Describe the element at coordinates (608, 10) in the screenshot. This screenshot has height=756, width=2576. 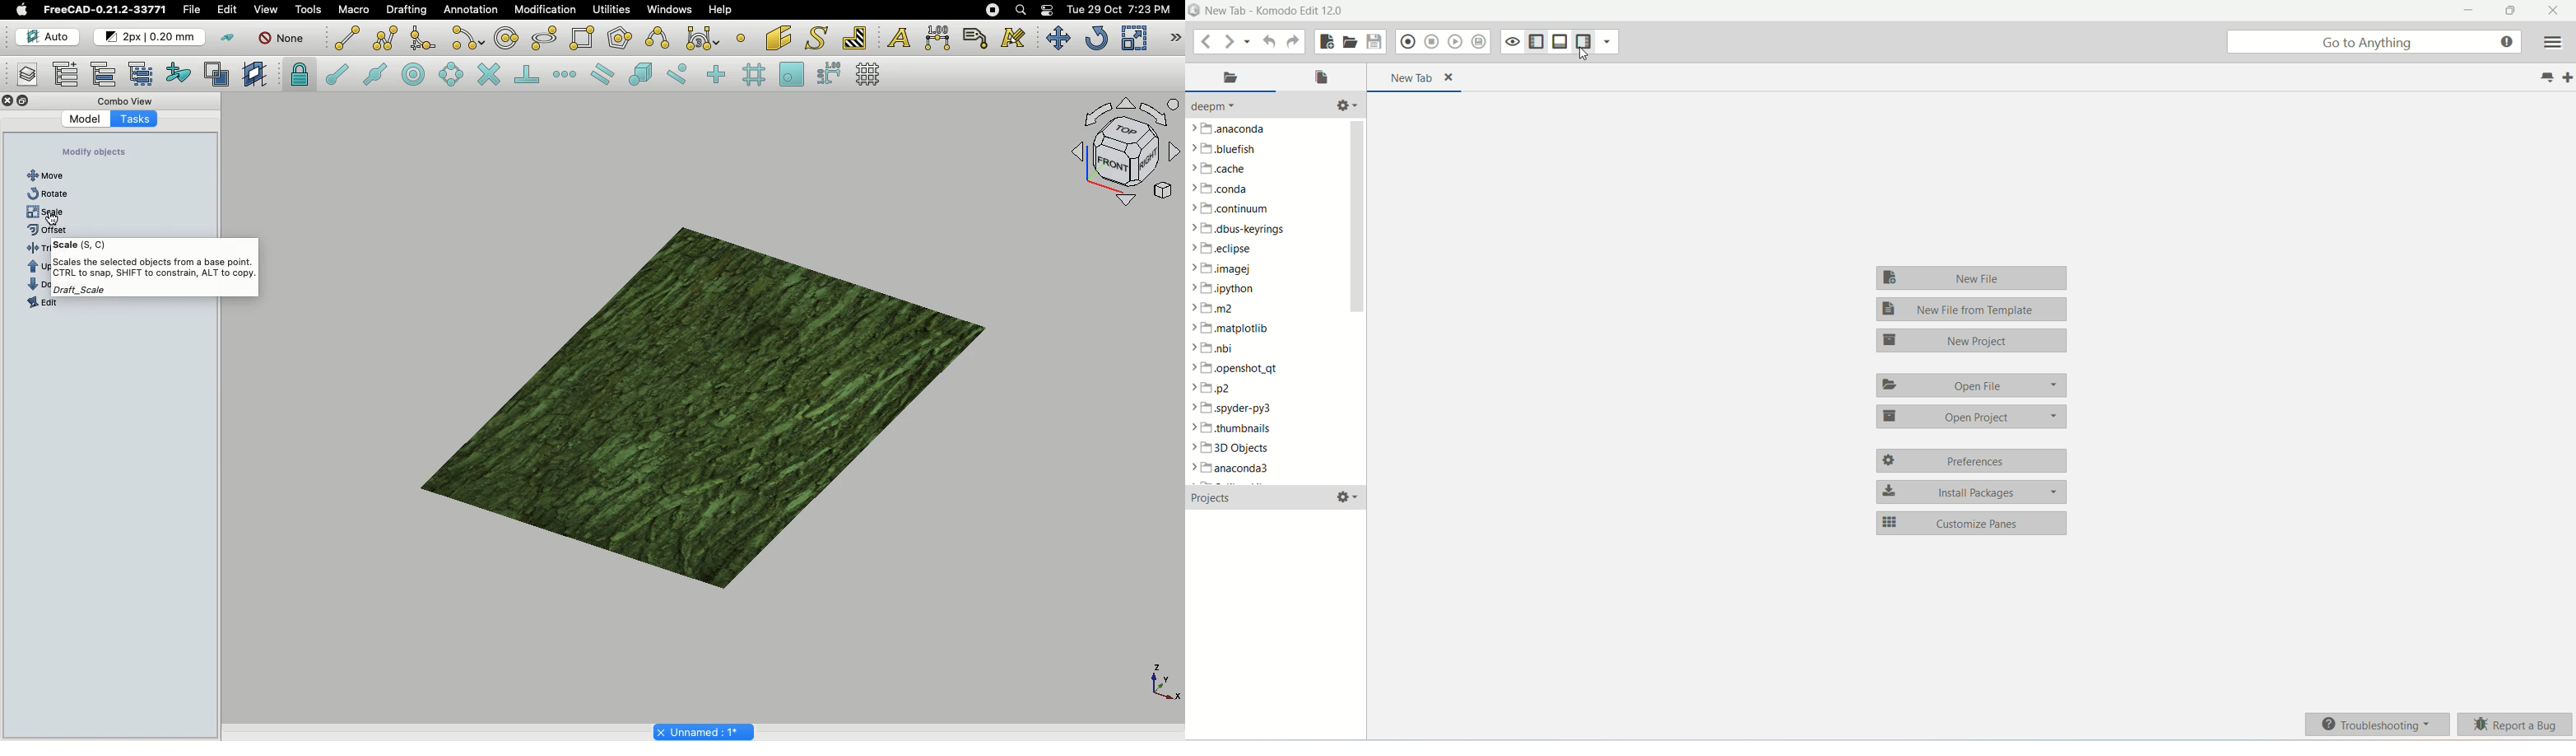
I see `Utilities` at that location.